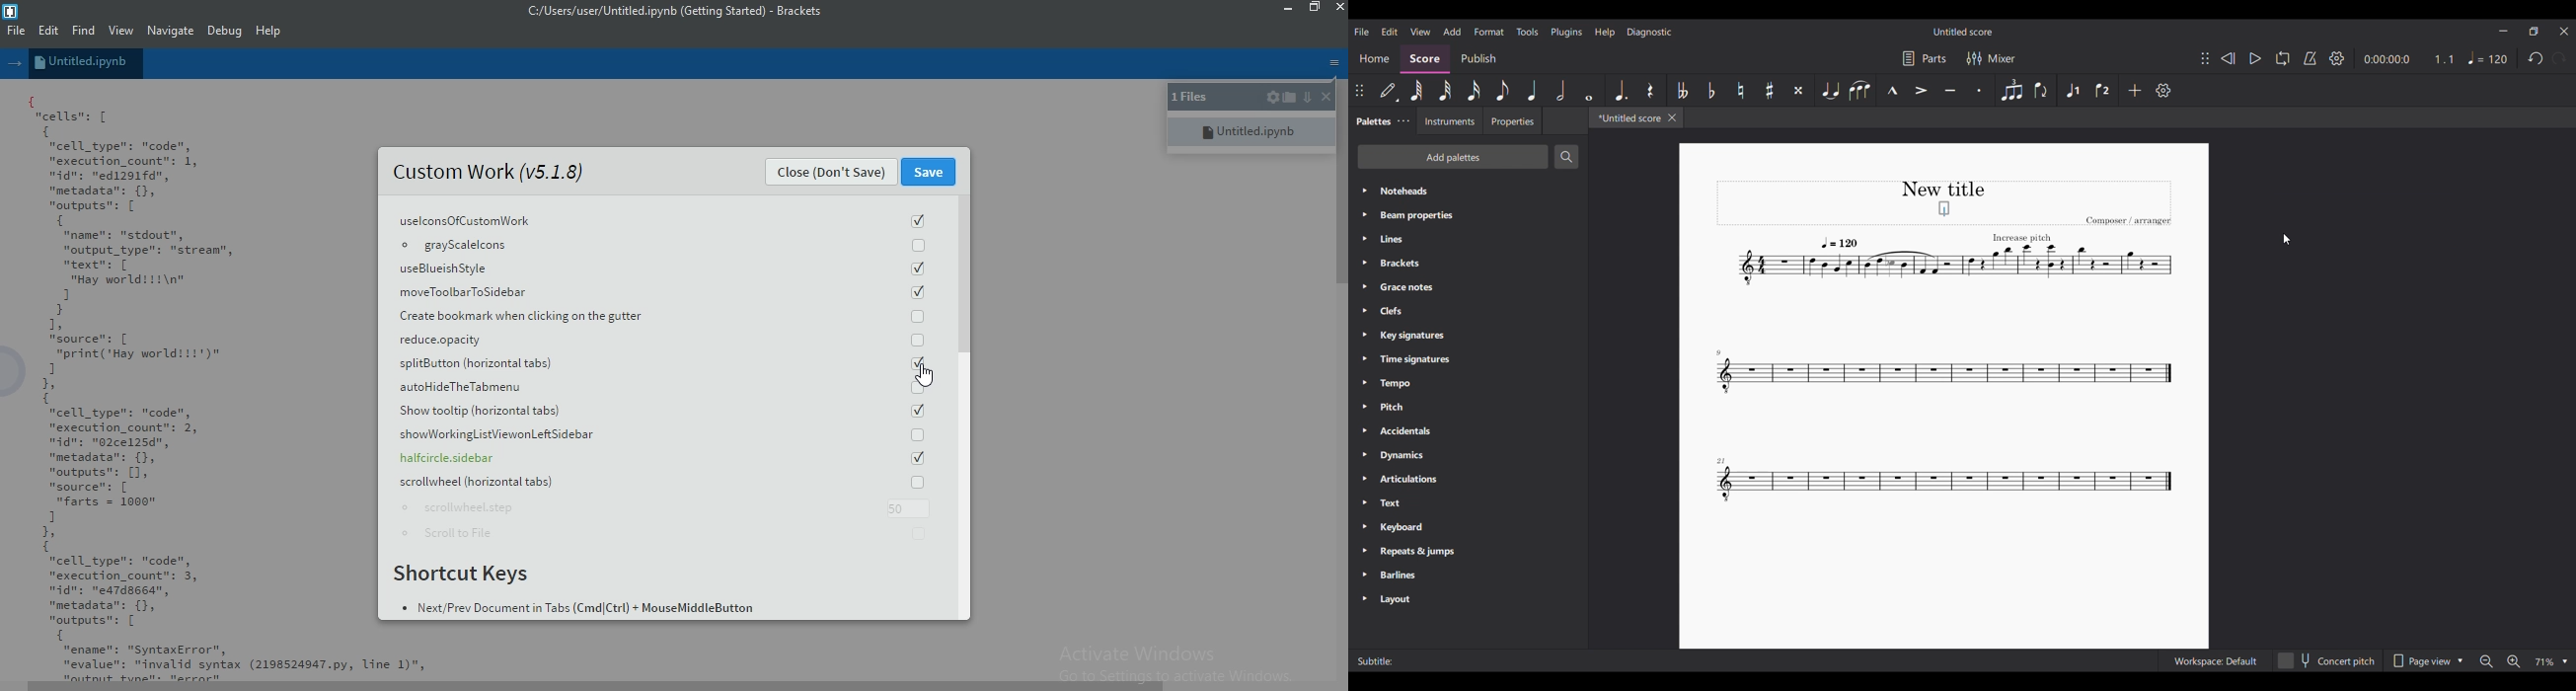 This screenshot has width=2576, height=700. I want to click on New title, so click(1944, 189).